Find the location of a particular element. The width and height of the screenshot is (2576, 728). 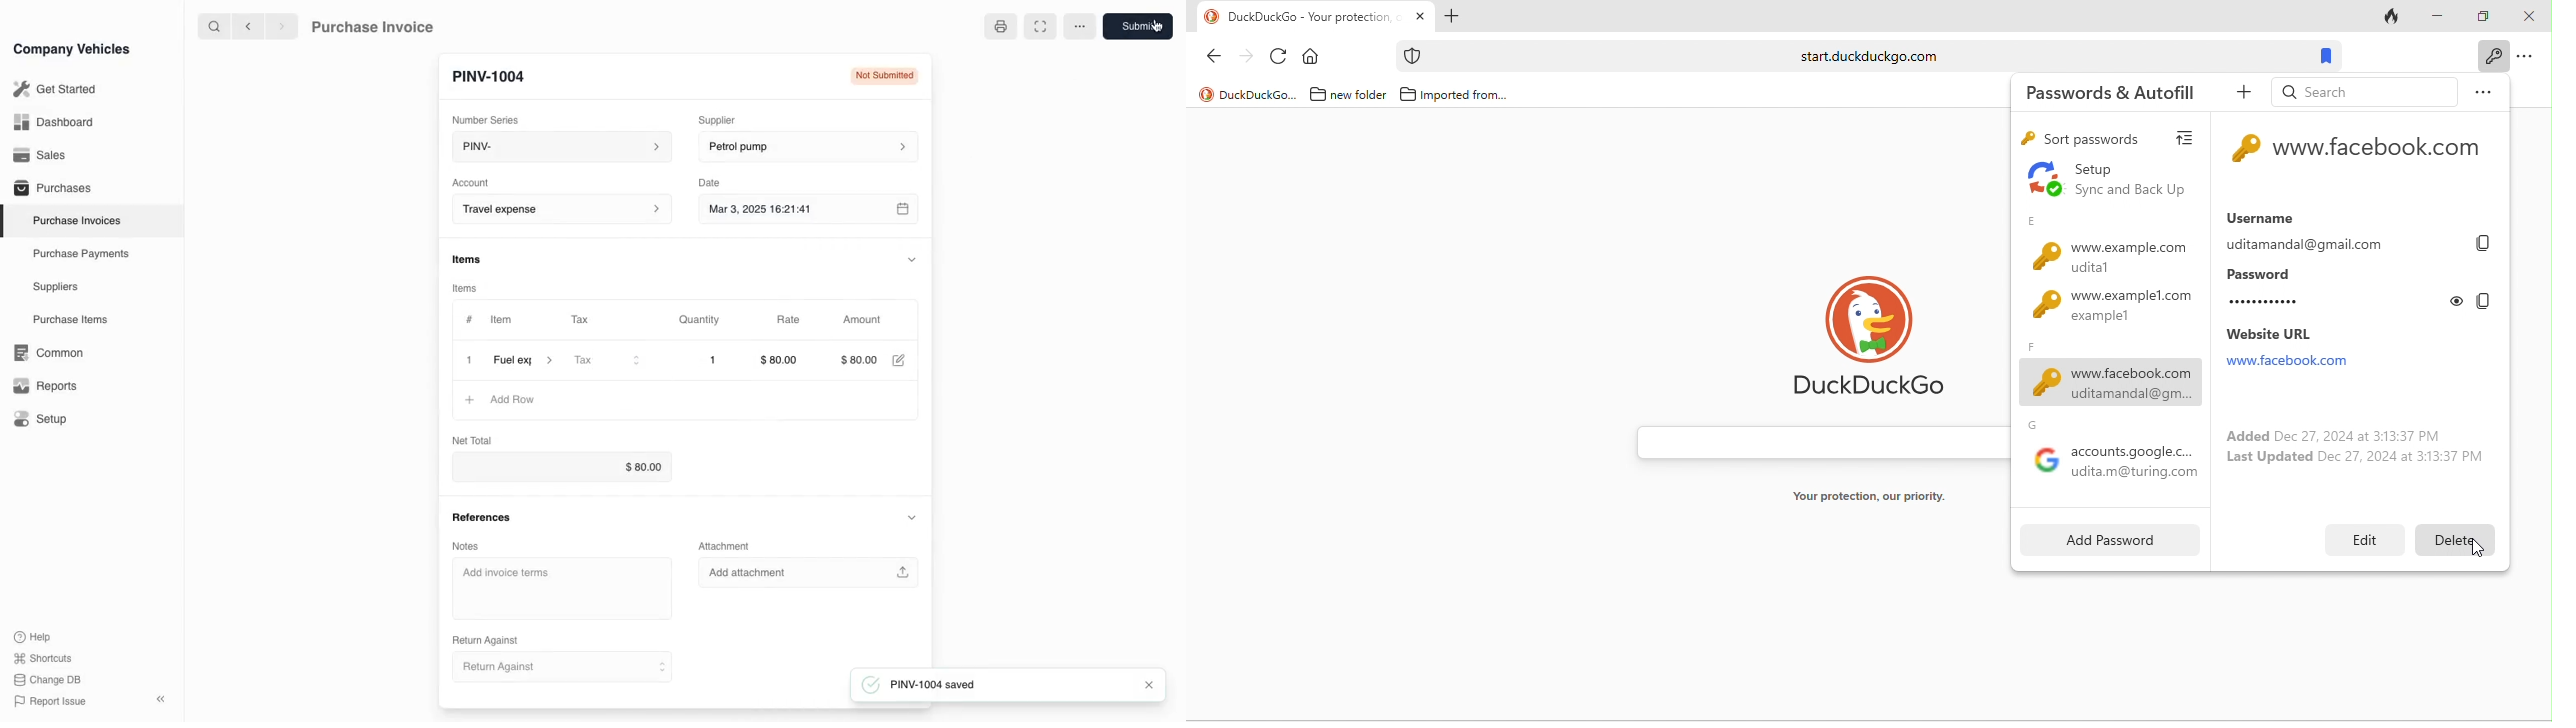

previous is located at coordinates (246, 26).